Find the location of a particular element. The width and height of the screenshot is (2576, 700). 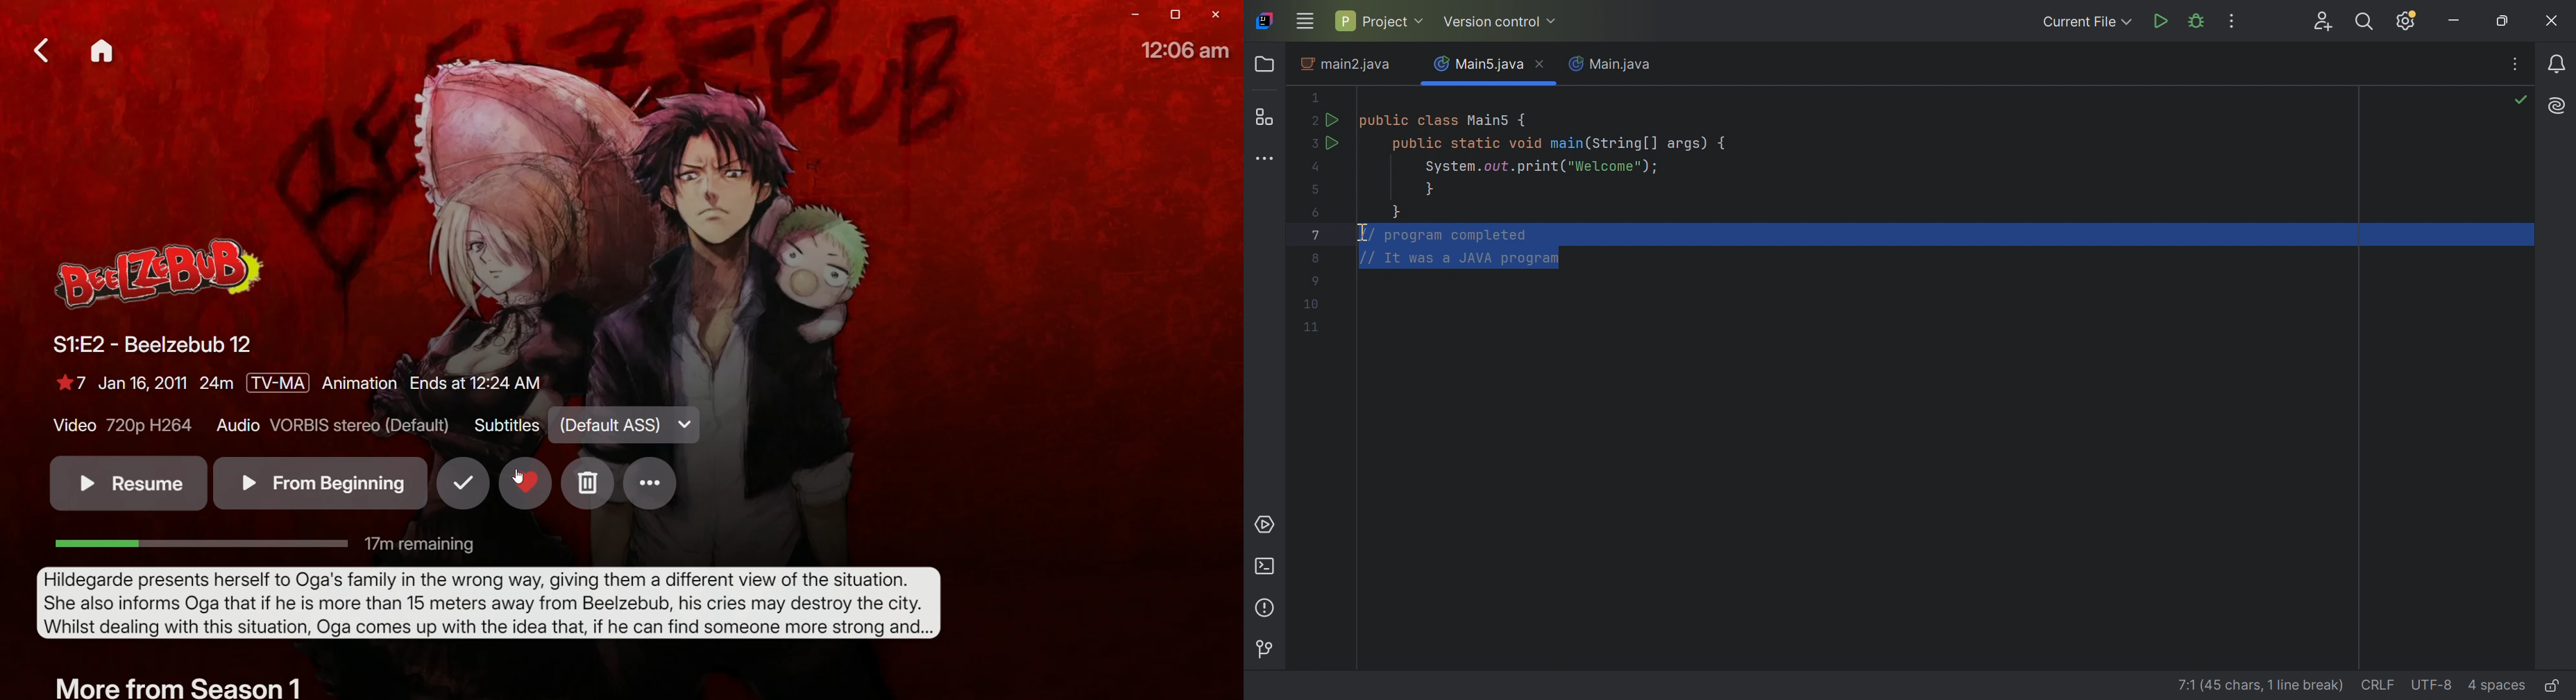

comments selected is located at coordinates (1446, 247).